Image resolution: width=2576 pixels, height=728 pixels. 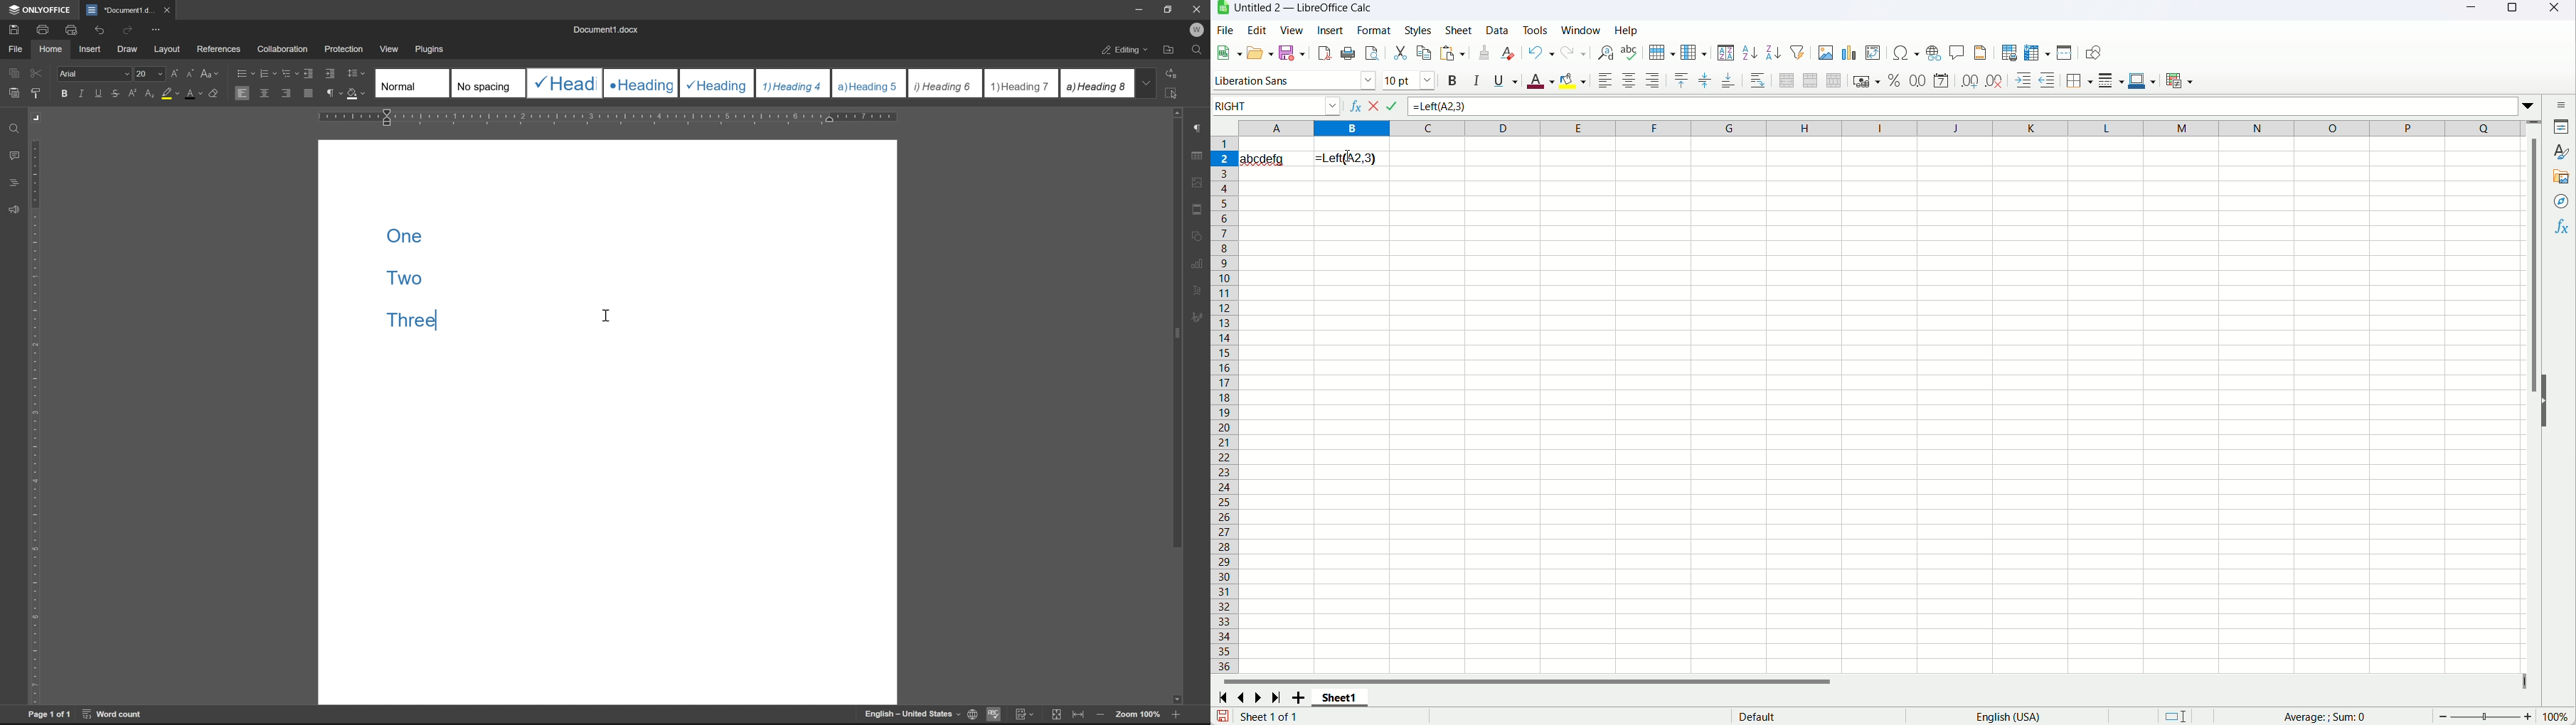 I want to click on save, so click(x=1292, y=53).